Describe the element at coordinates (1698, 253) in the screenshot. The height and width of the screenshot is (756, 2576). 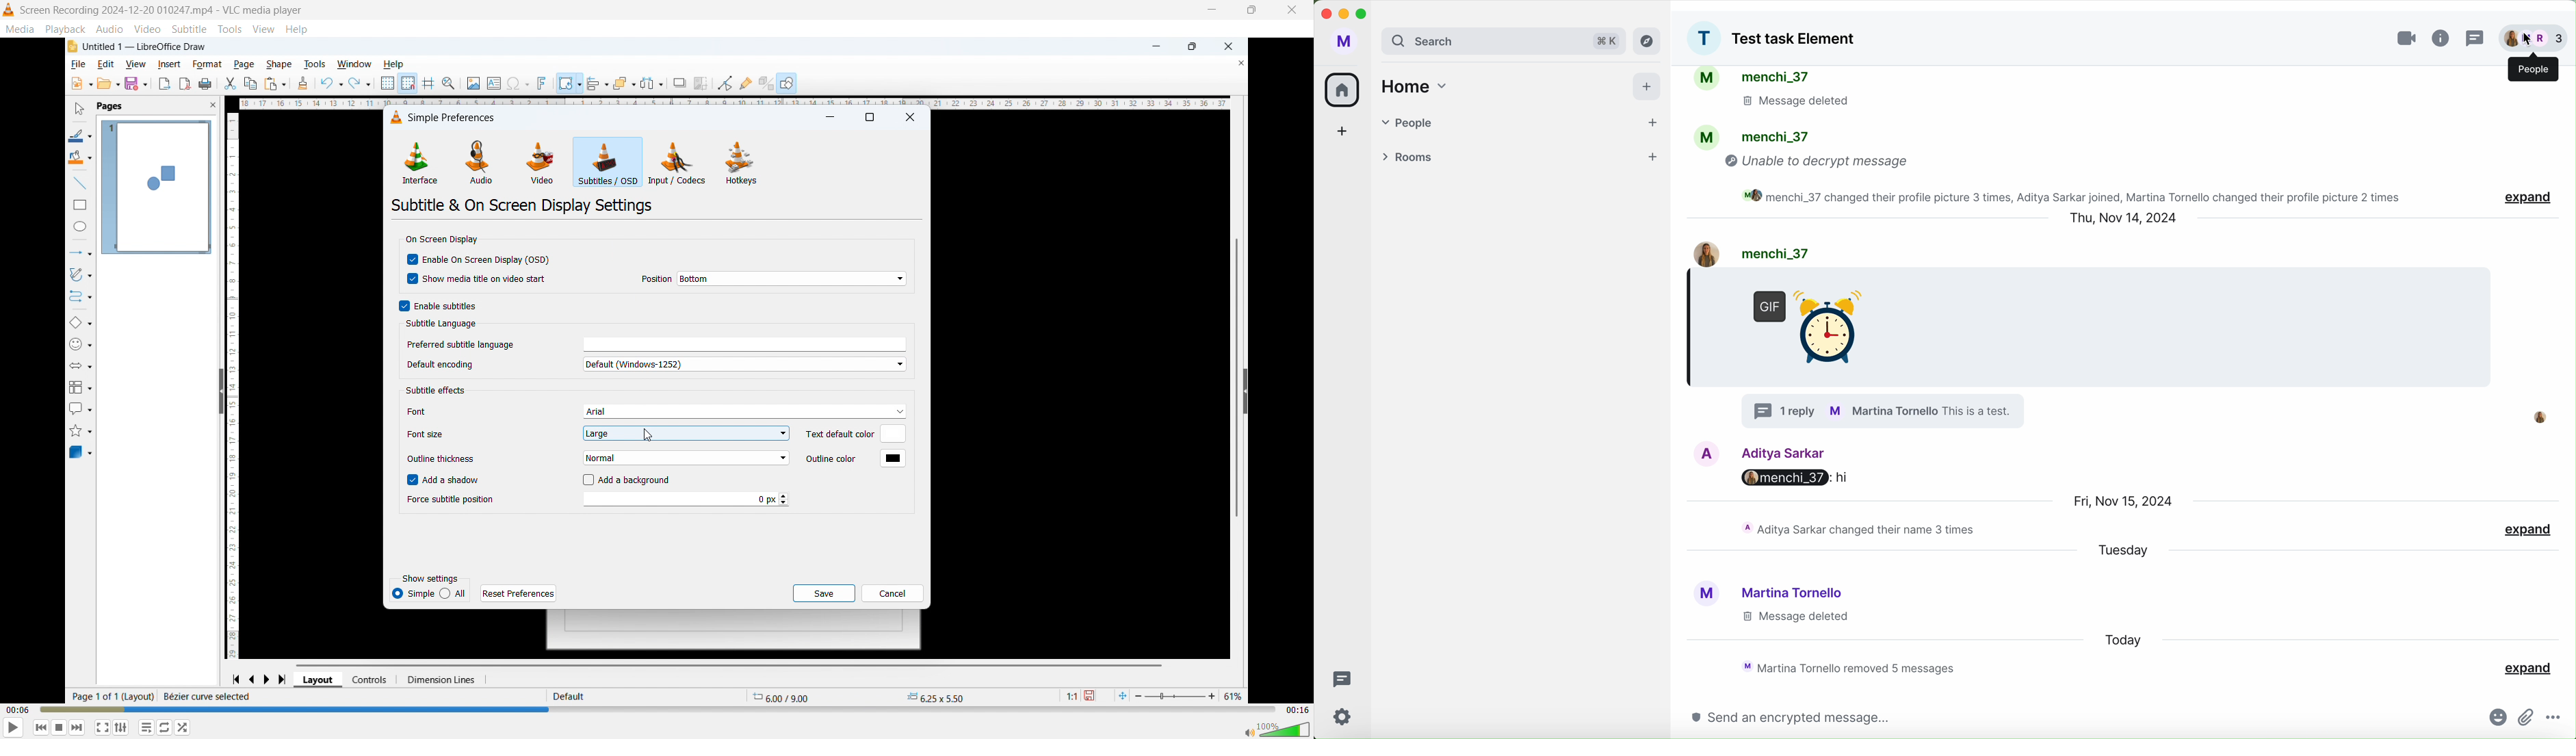
I see `image profile` at that location.